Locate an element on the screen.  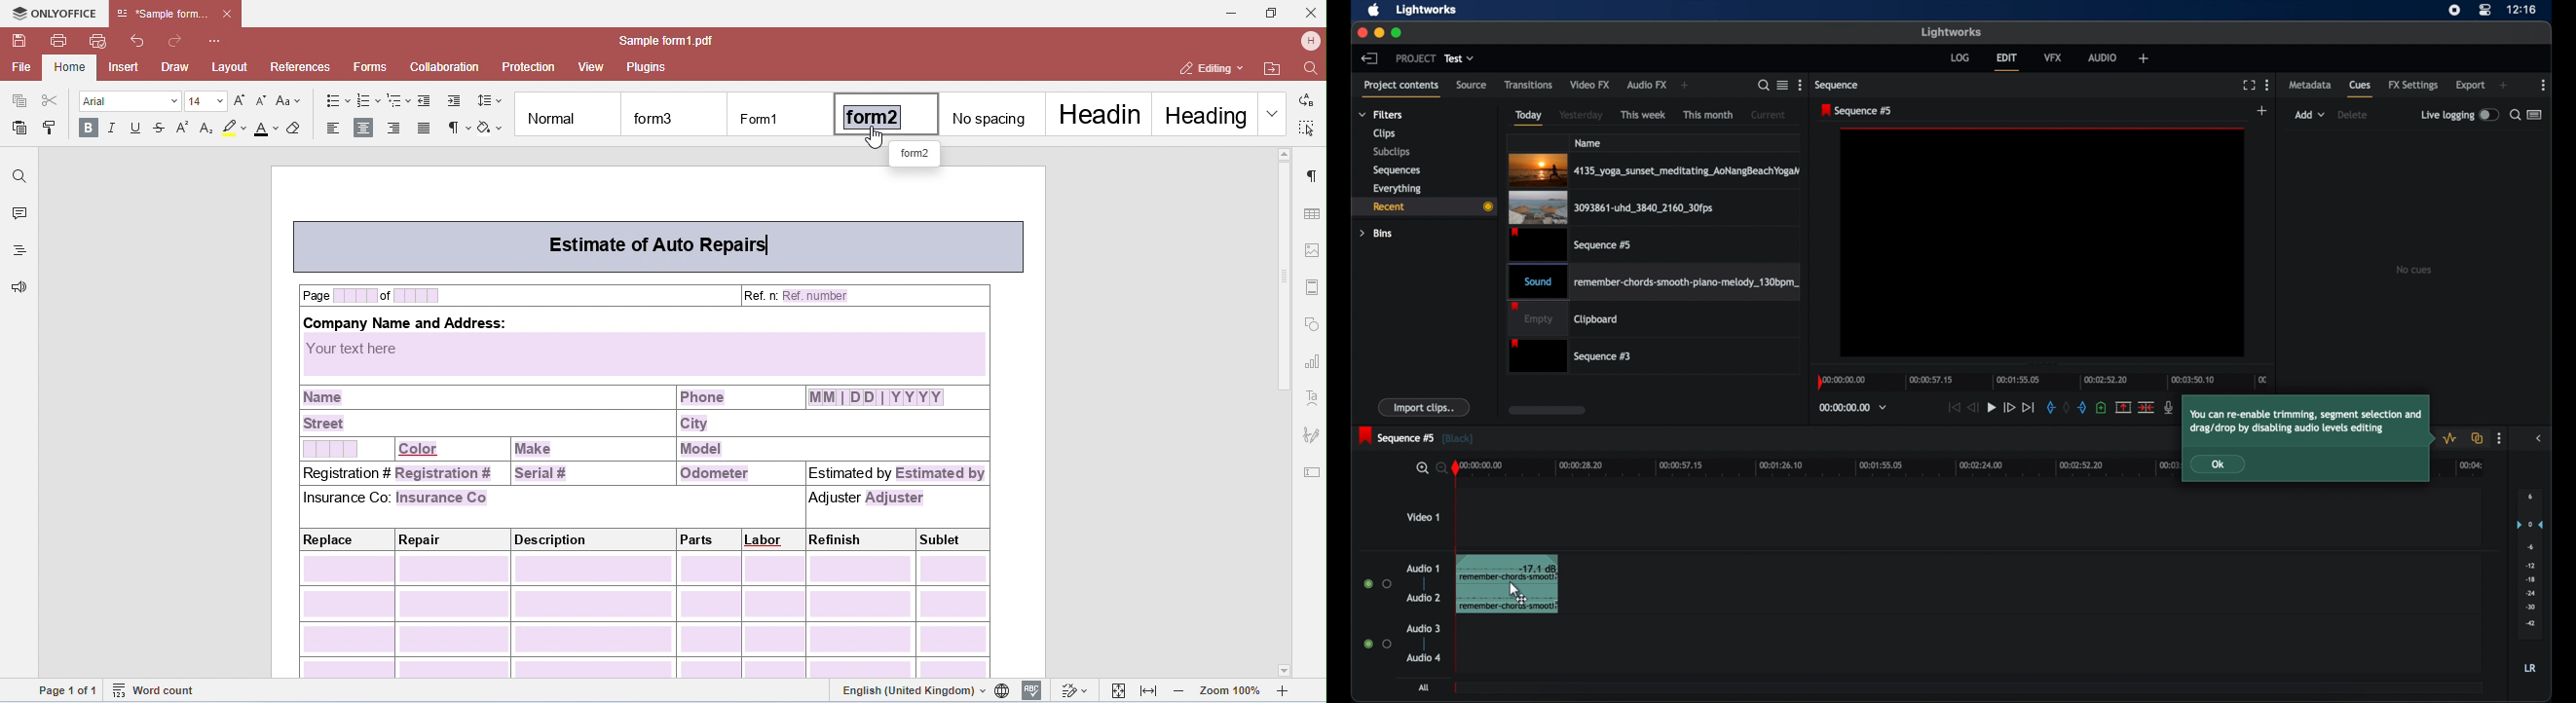
audio 4 is located at coordinates (1424, 657).